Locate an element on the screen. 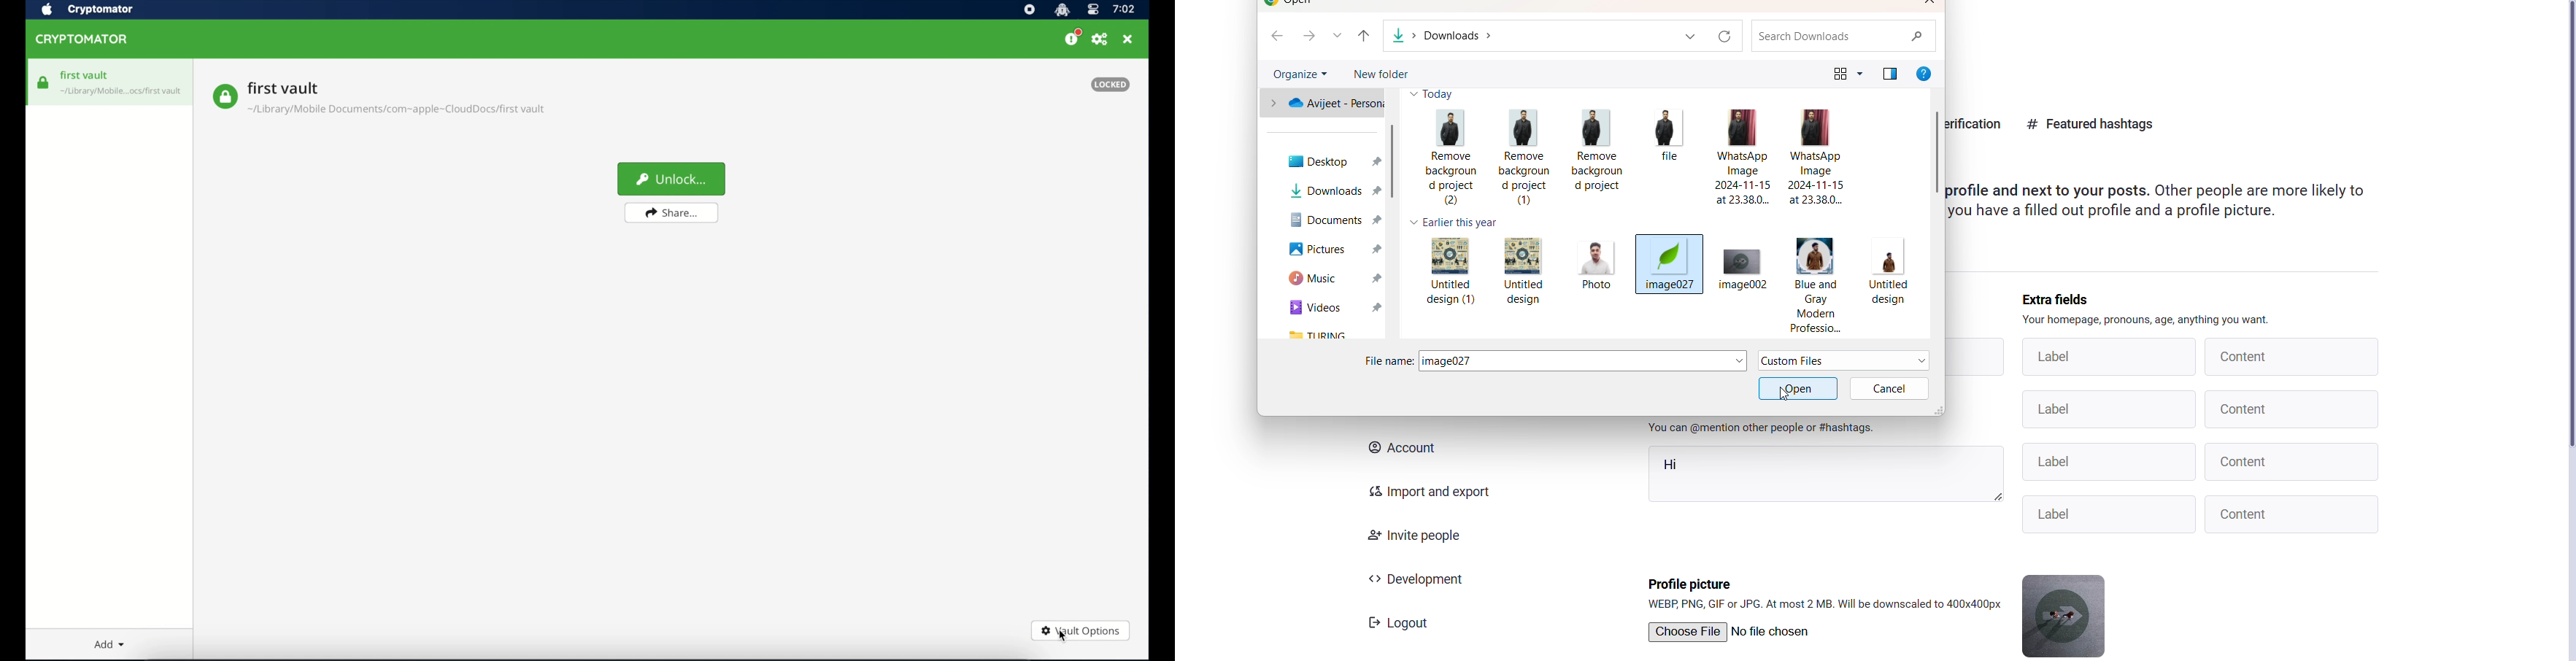 The width and height of the screenshot is (2576, 672). file name is located at coordinates (1388, 360).